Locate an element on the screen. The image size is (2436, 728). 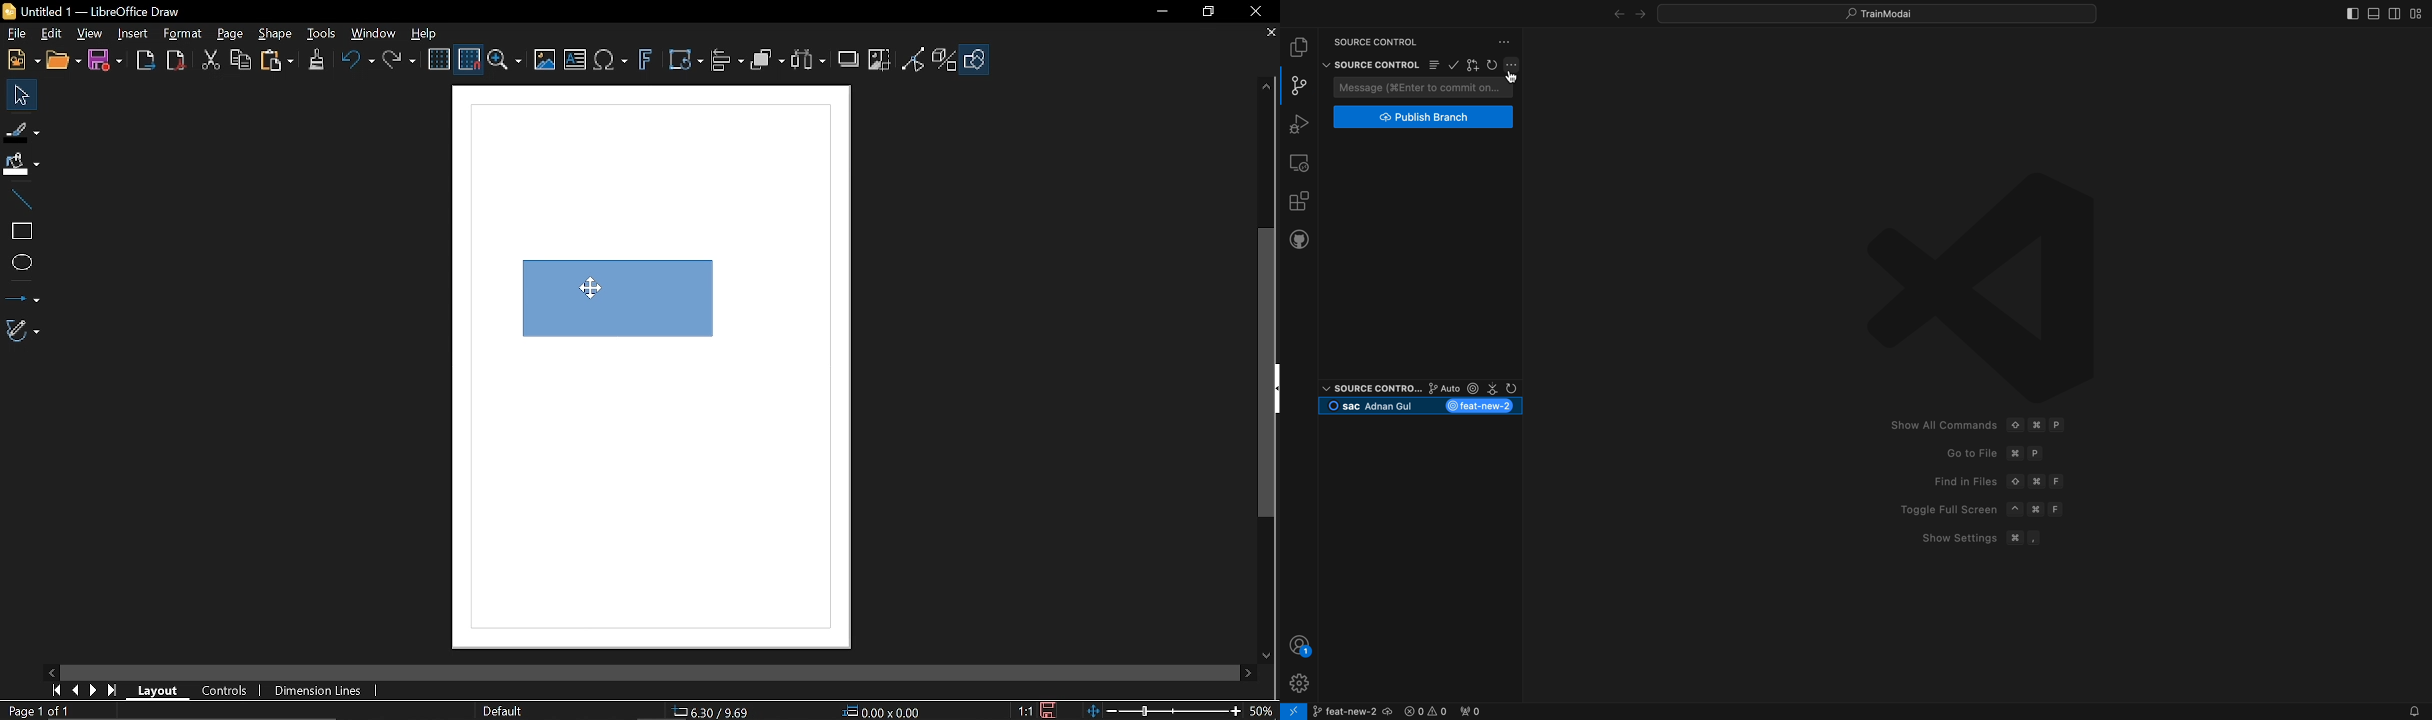
Align is located at coordinates (728, 63).